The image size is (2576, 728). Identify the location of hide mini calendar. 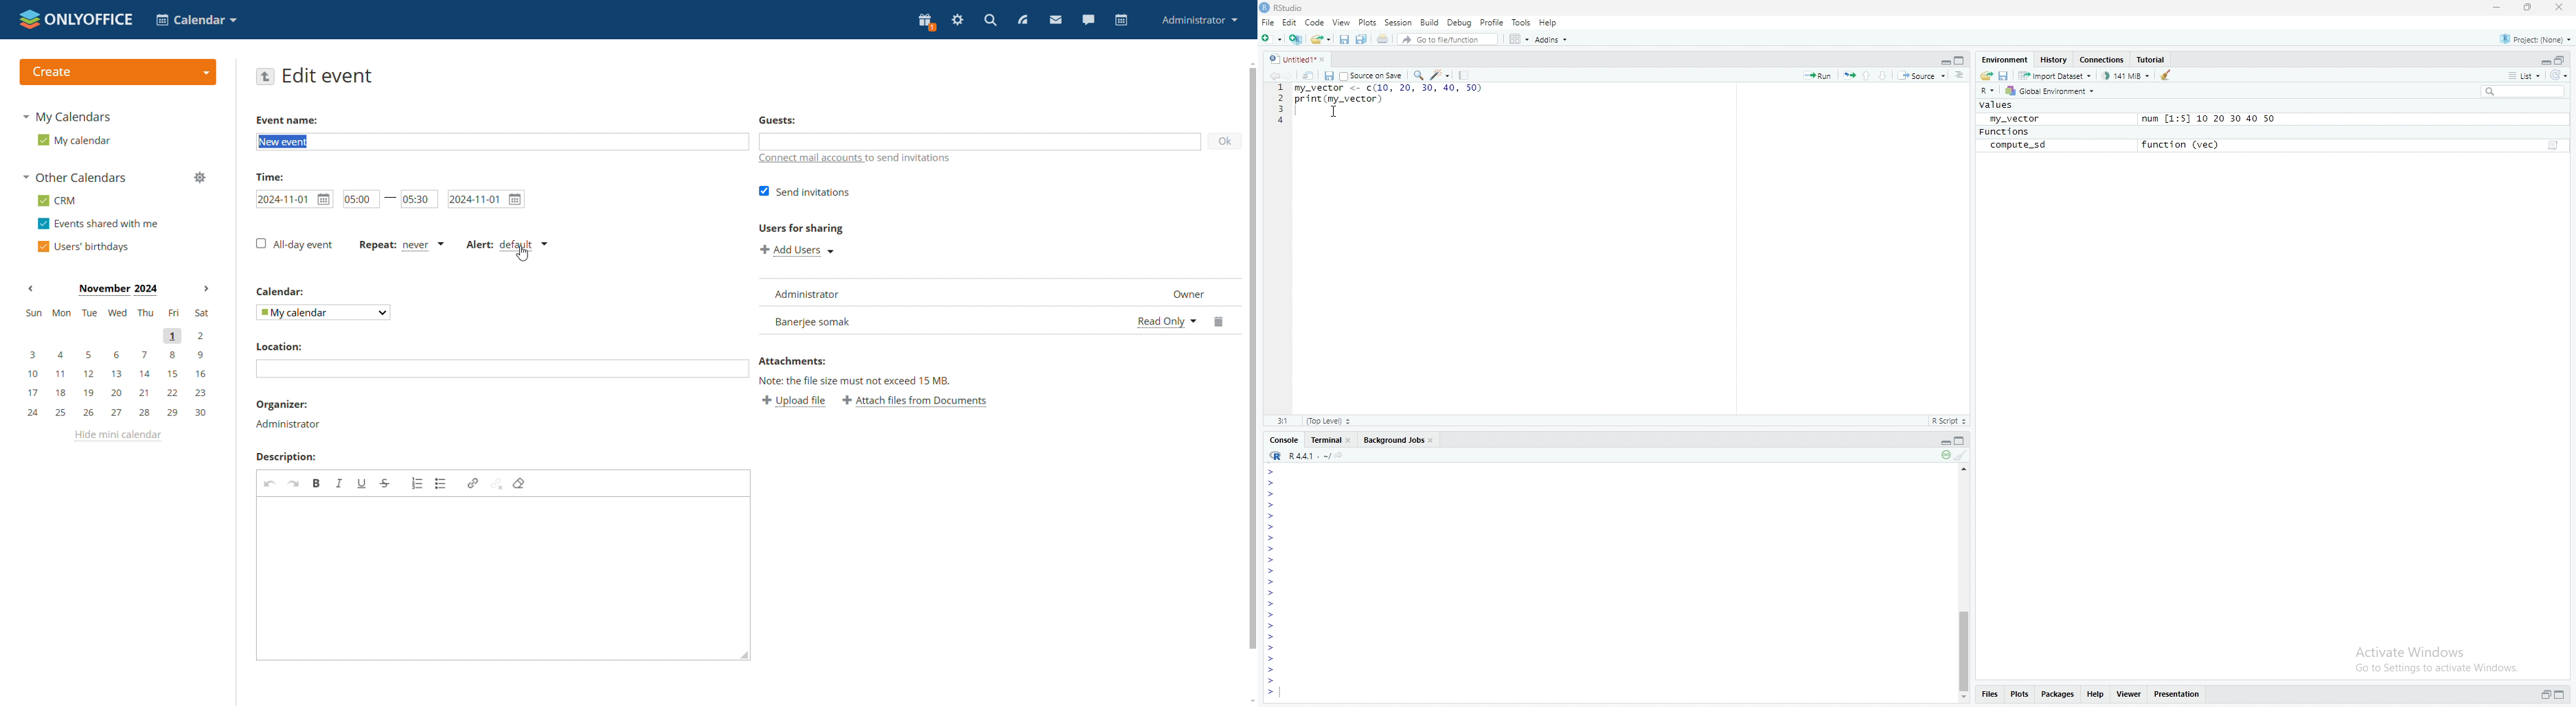
(117, 436).